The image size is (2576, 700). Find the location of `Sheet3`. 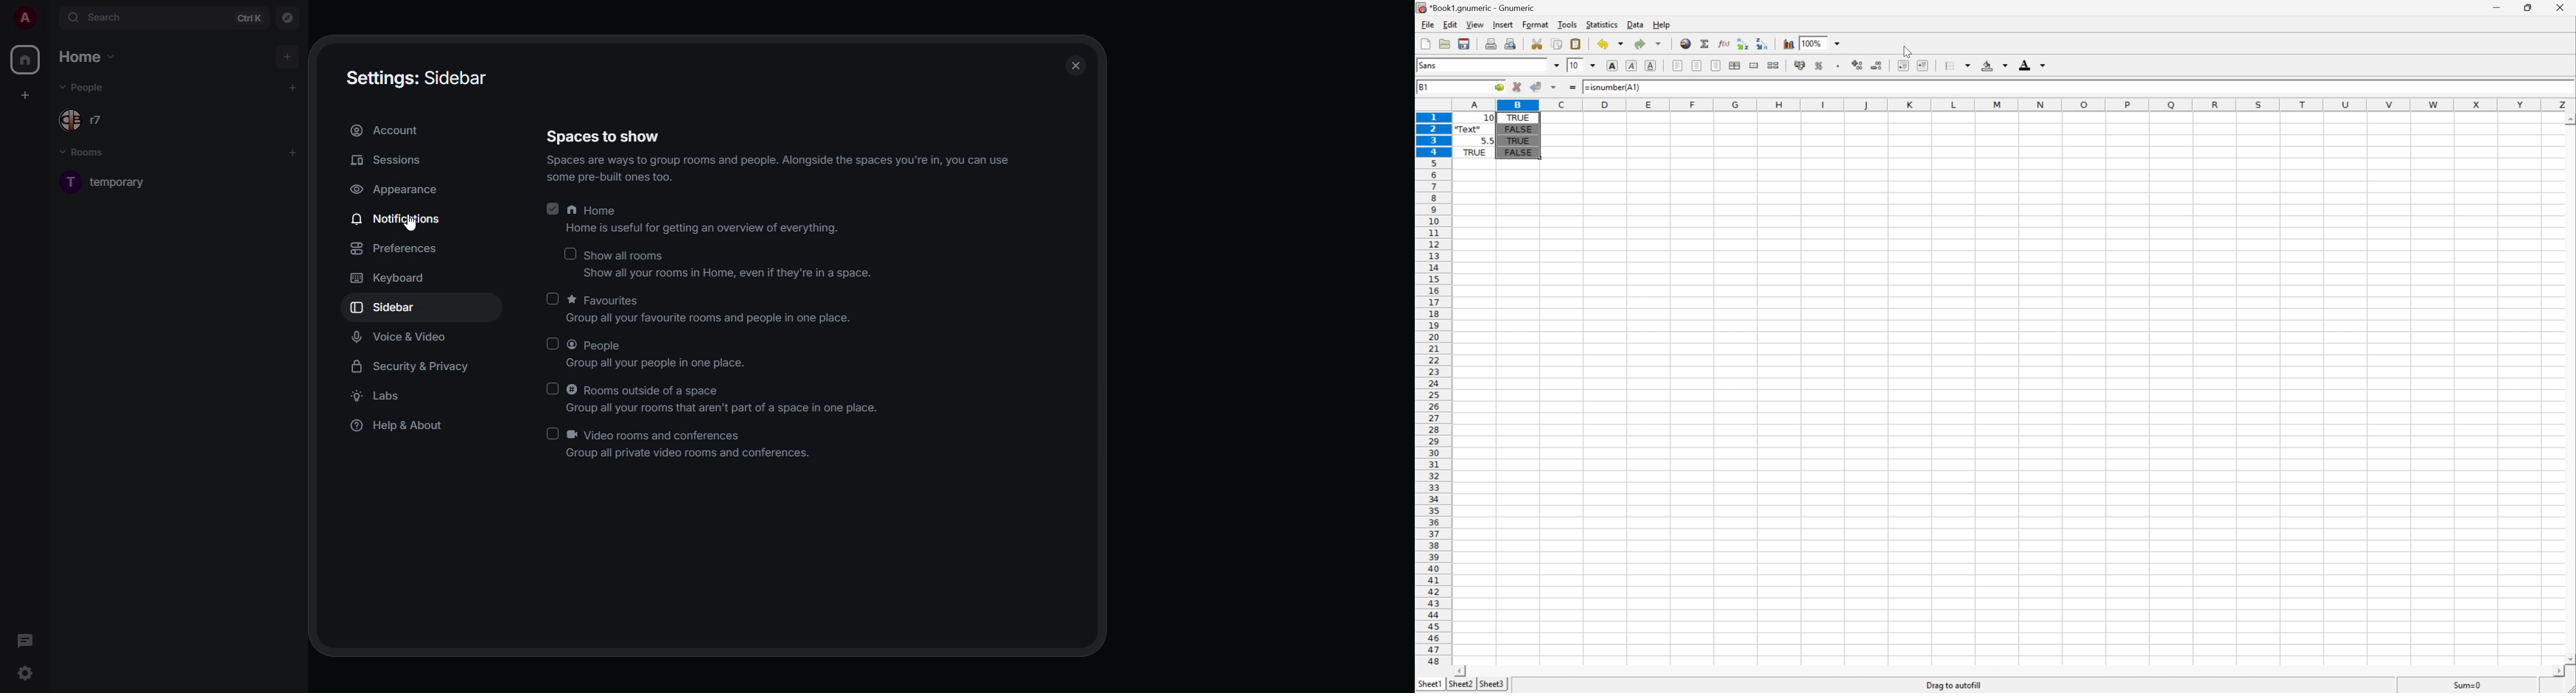

Sheet3 is located at coordinates (1492, 684).